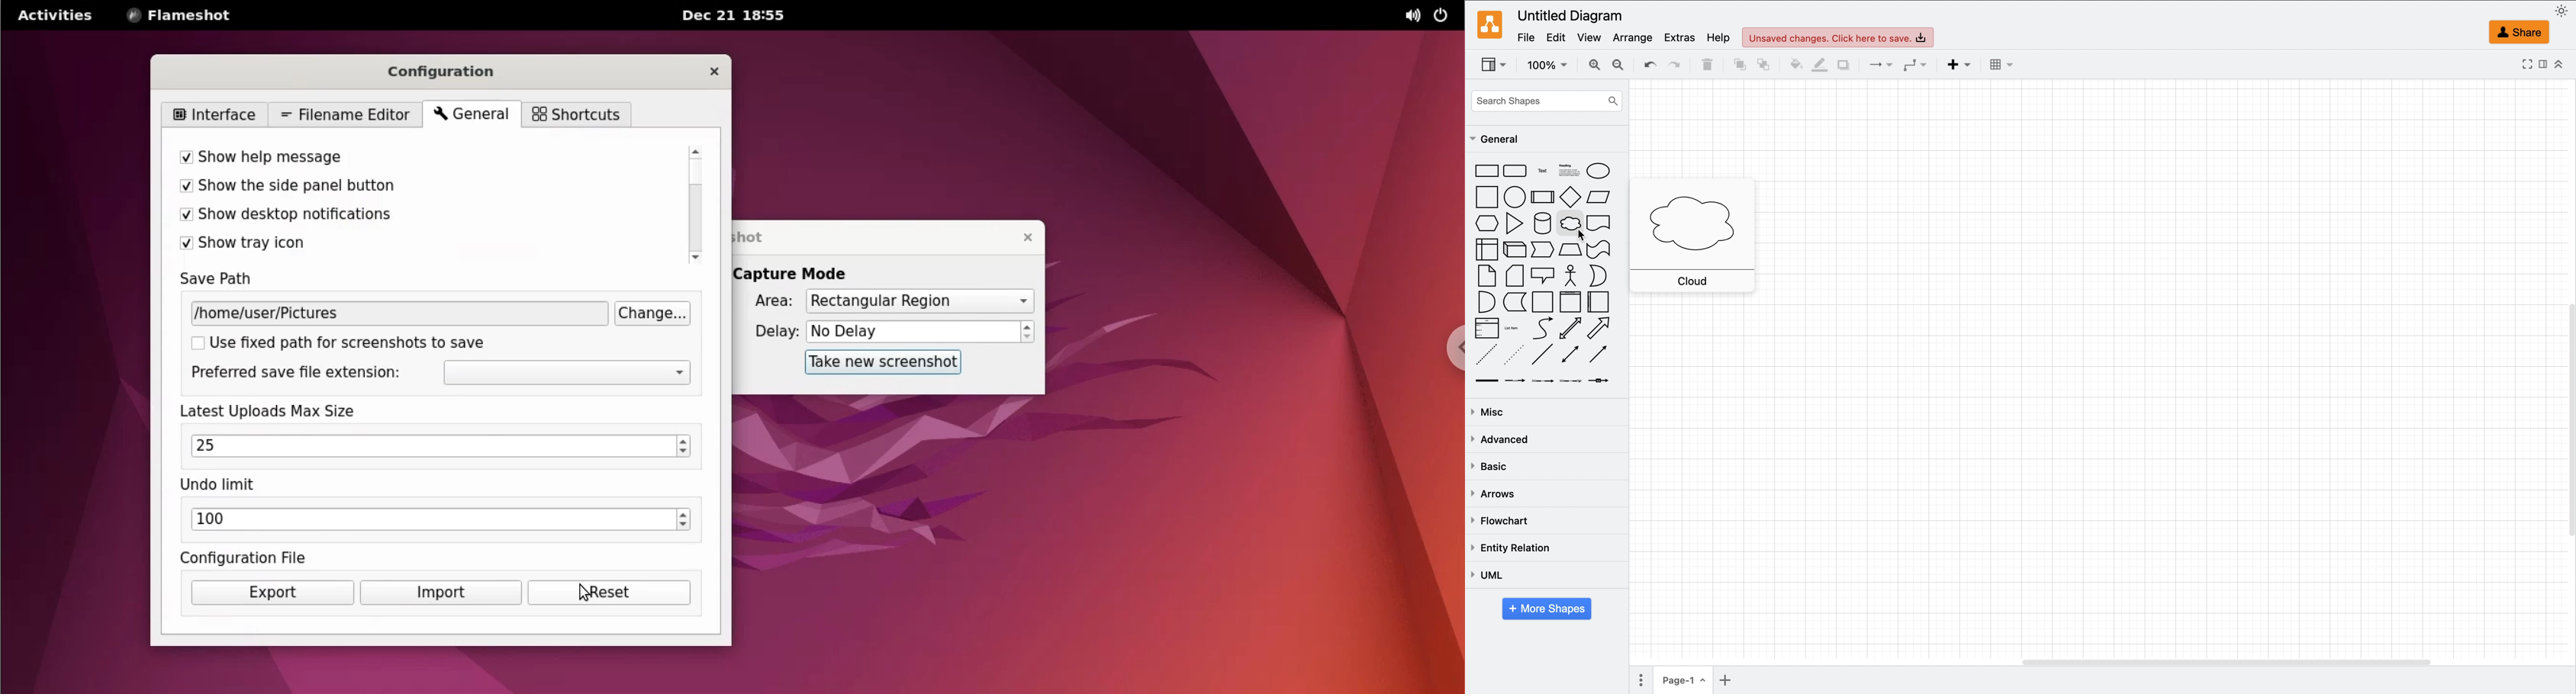 The image size is (2576, 700). What do you see at coordinates (1640, 681) in the screenshot?
I see `more options` at bounding box center [1640, 681].